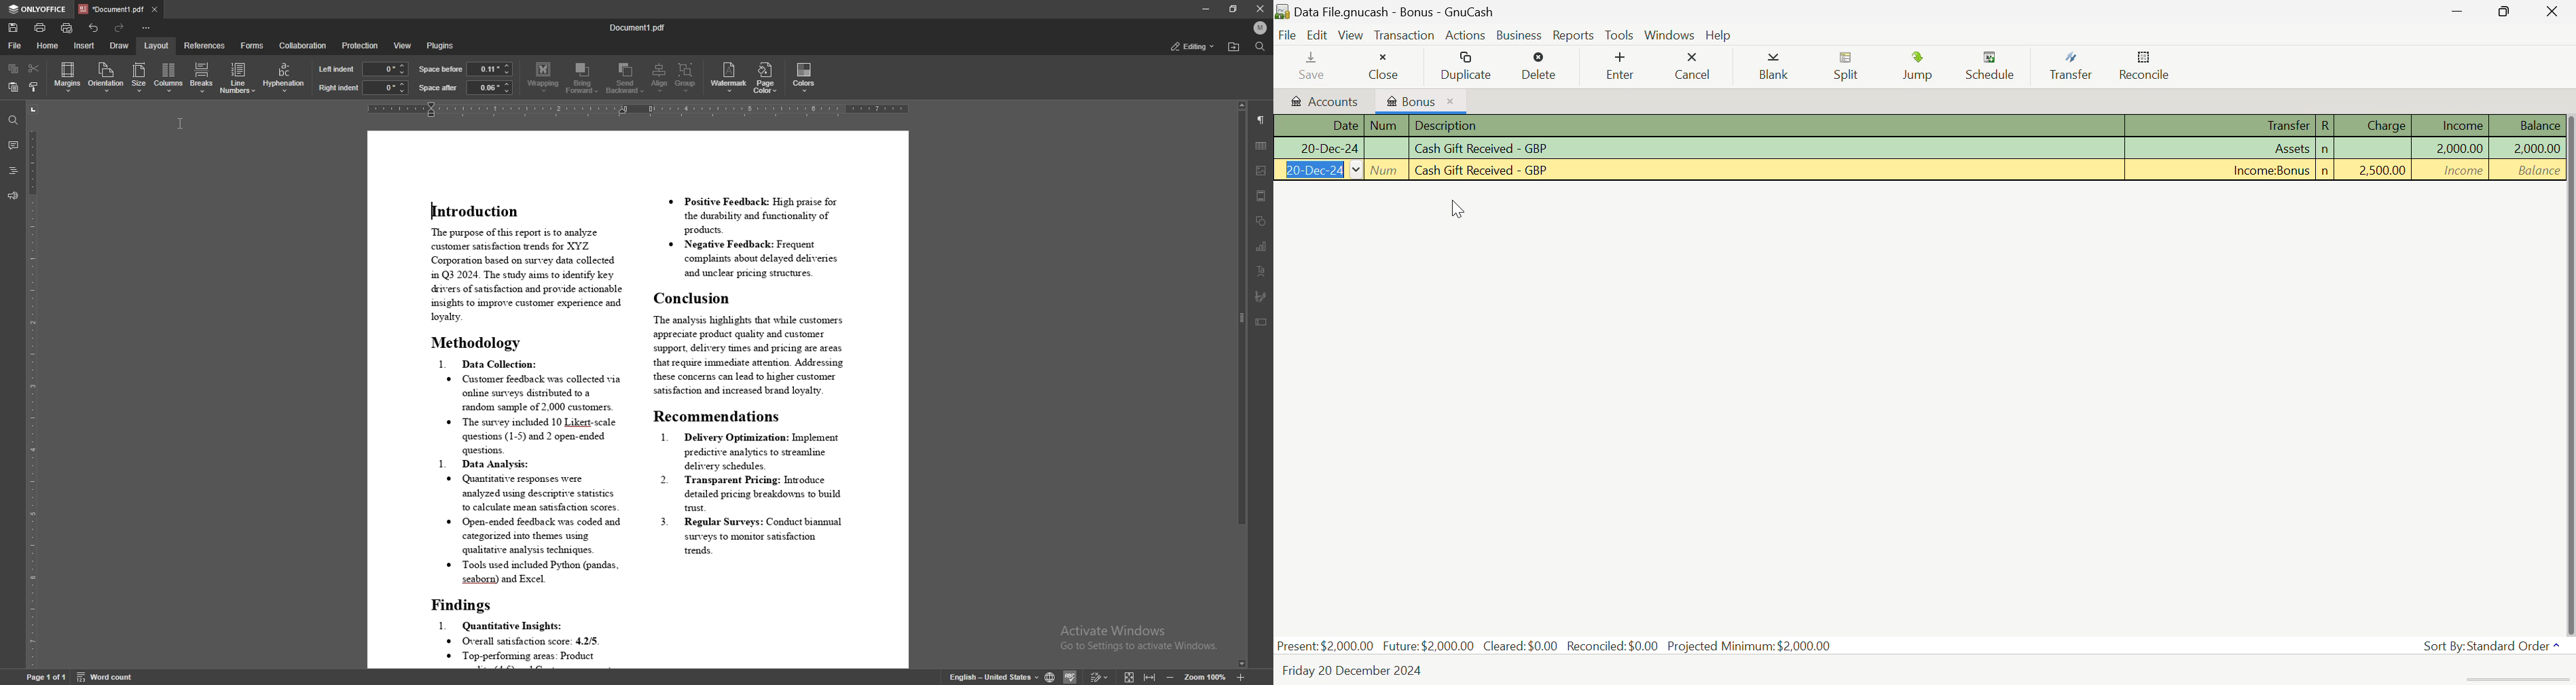 Image resolution: width=2576 pixels, height=700 pixels. I want to click on Description, so click(1766, 171).